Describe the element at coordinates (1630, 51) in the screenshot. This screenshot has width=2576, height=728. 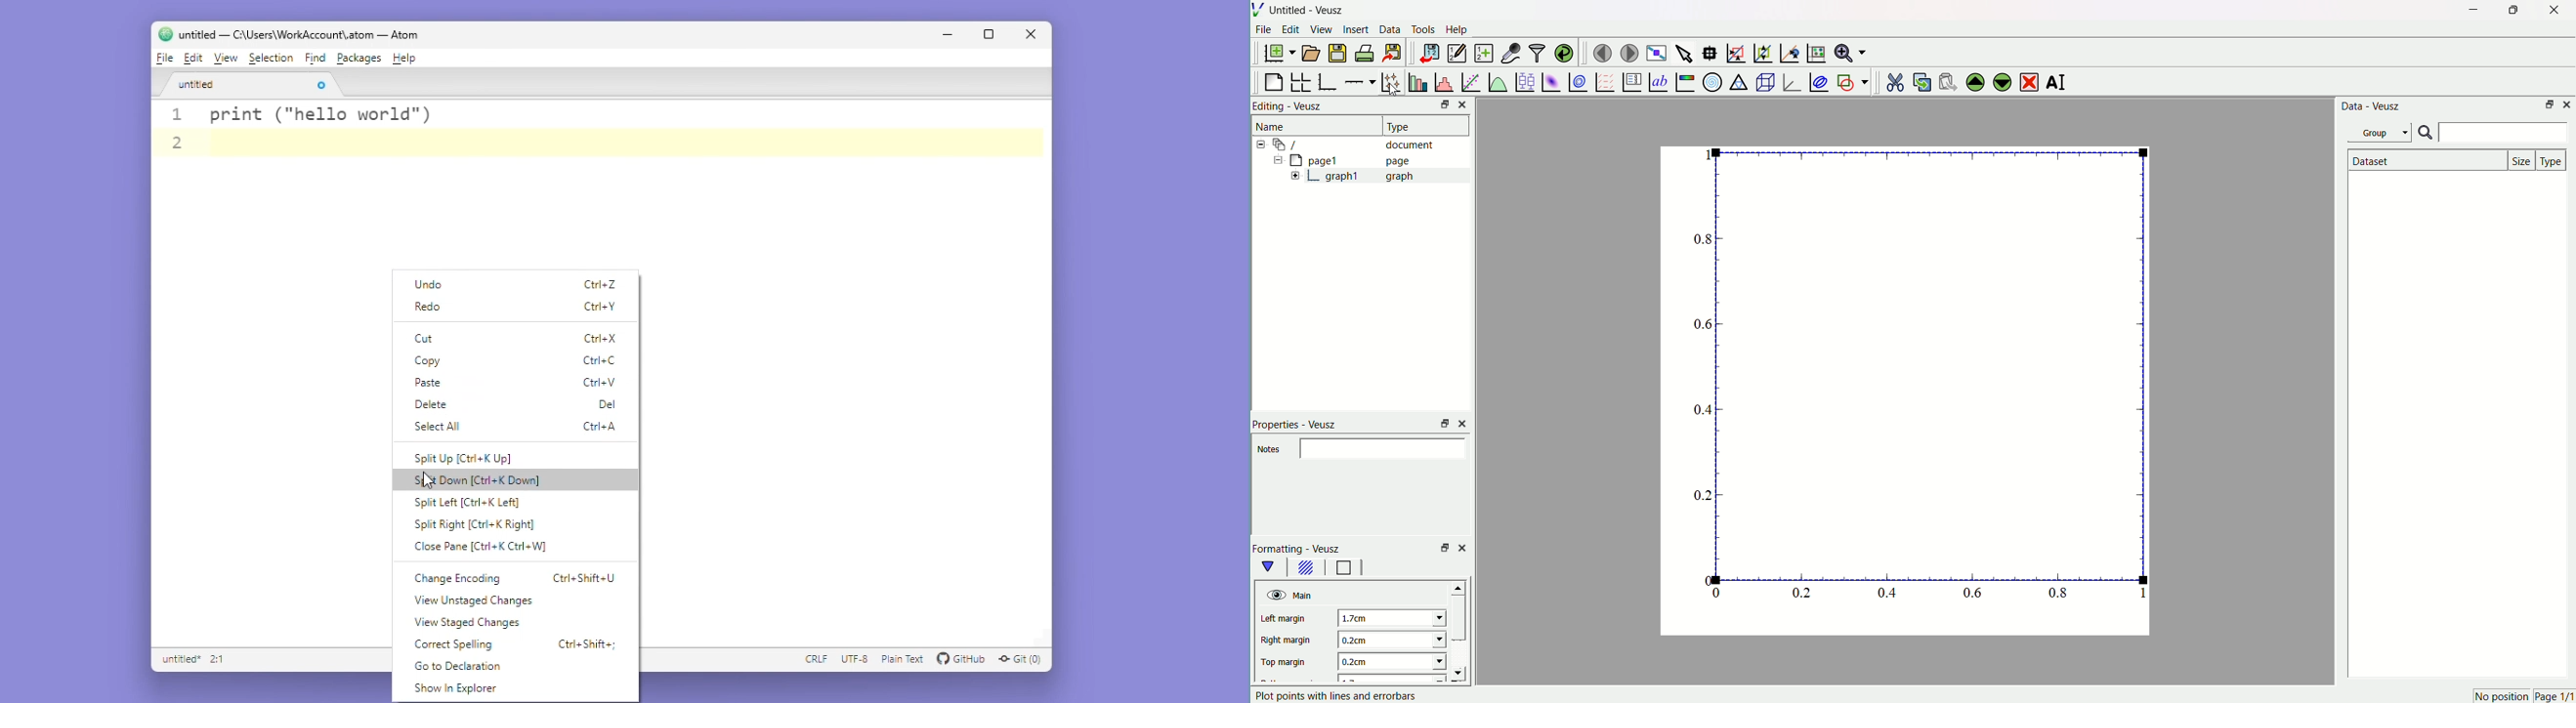
I see `move to next page` at that location.